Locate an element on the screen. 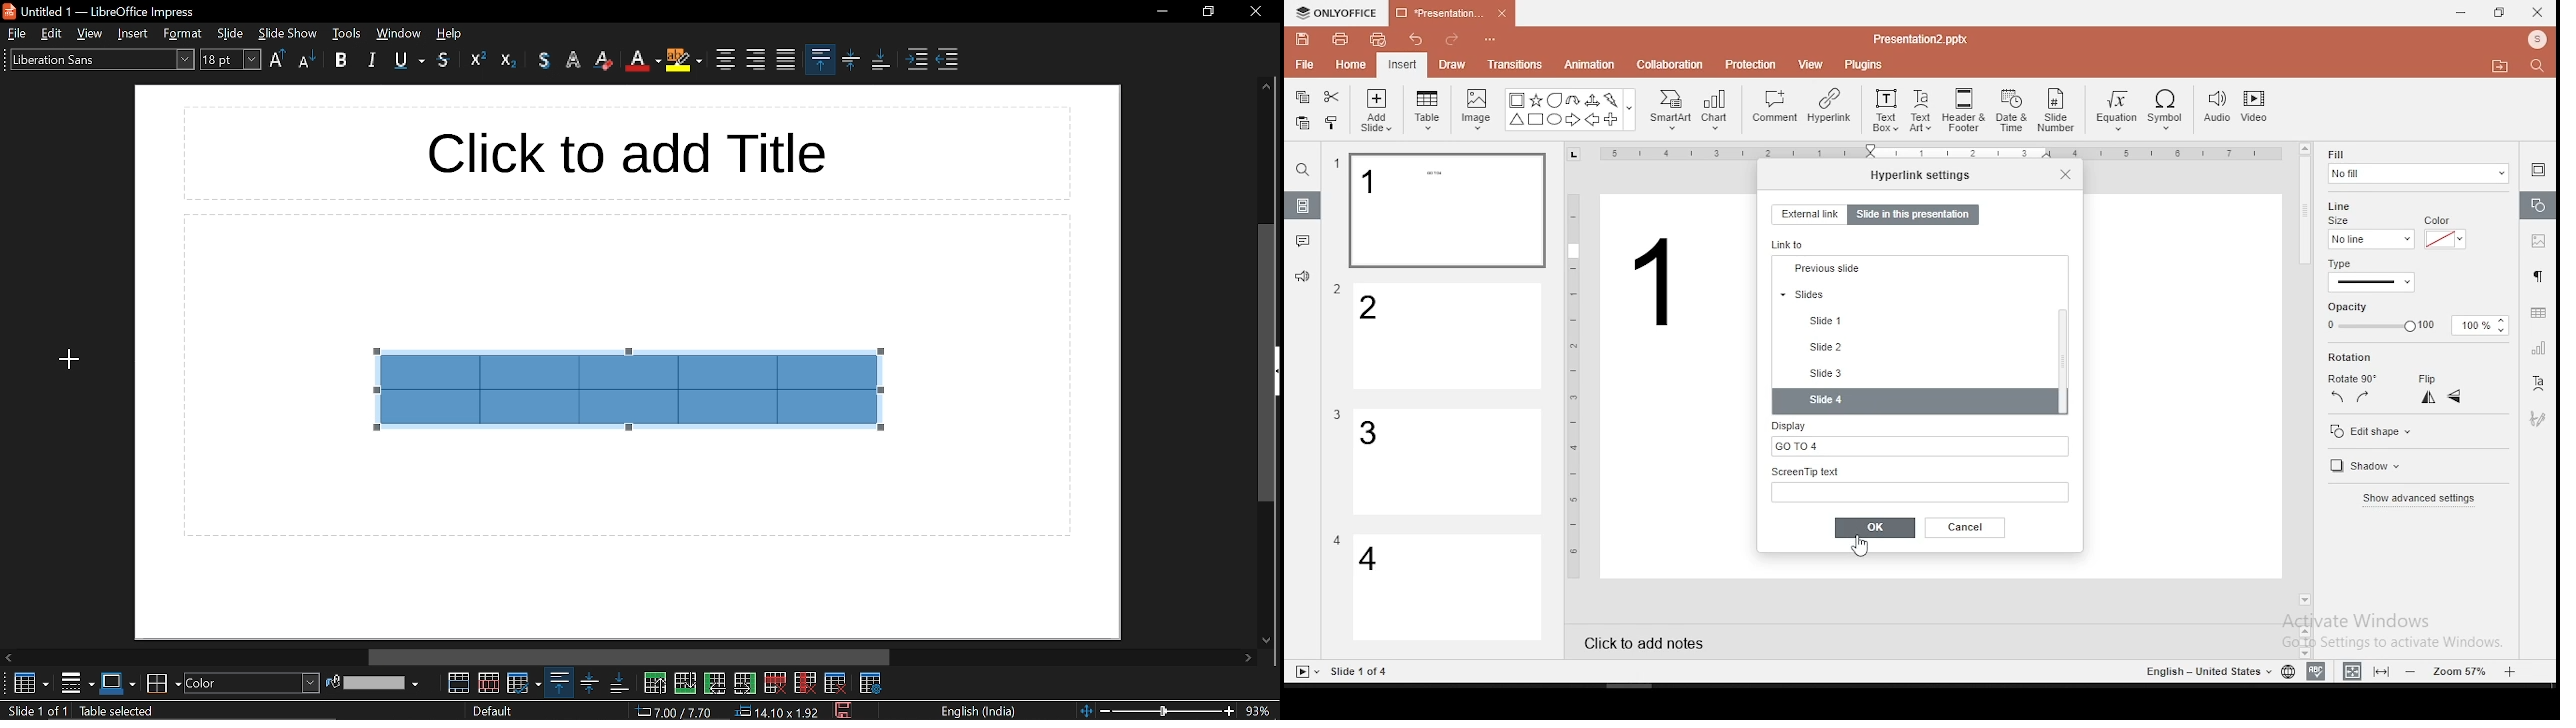 Image resolution: width=2576 pixels, height=728 pixels. fill style is located at coordinates (252, 683).